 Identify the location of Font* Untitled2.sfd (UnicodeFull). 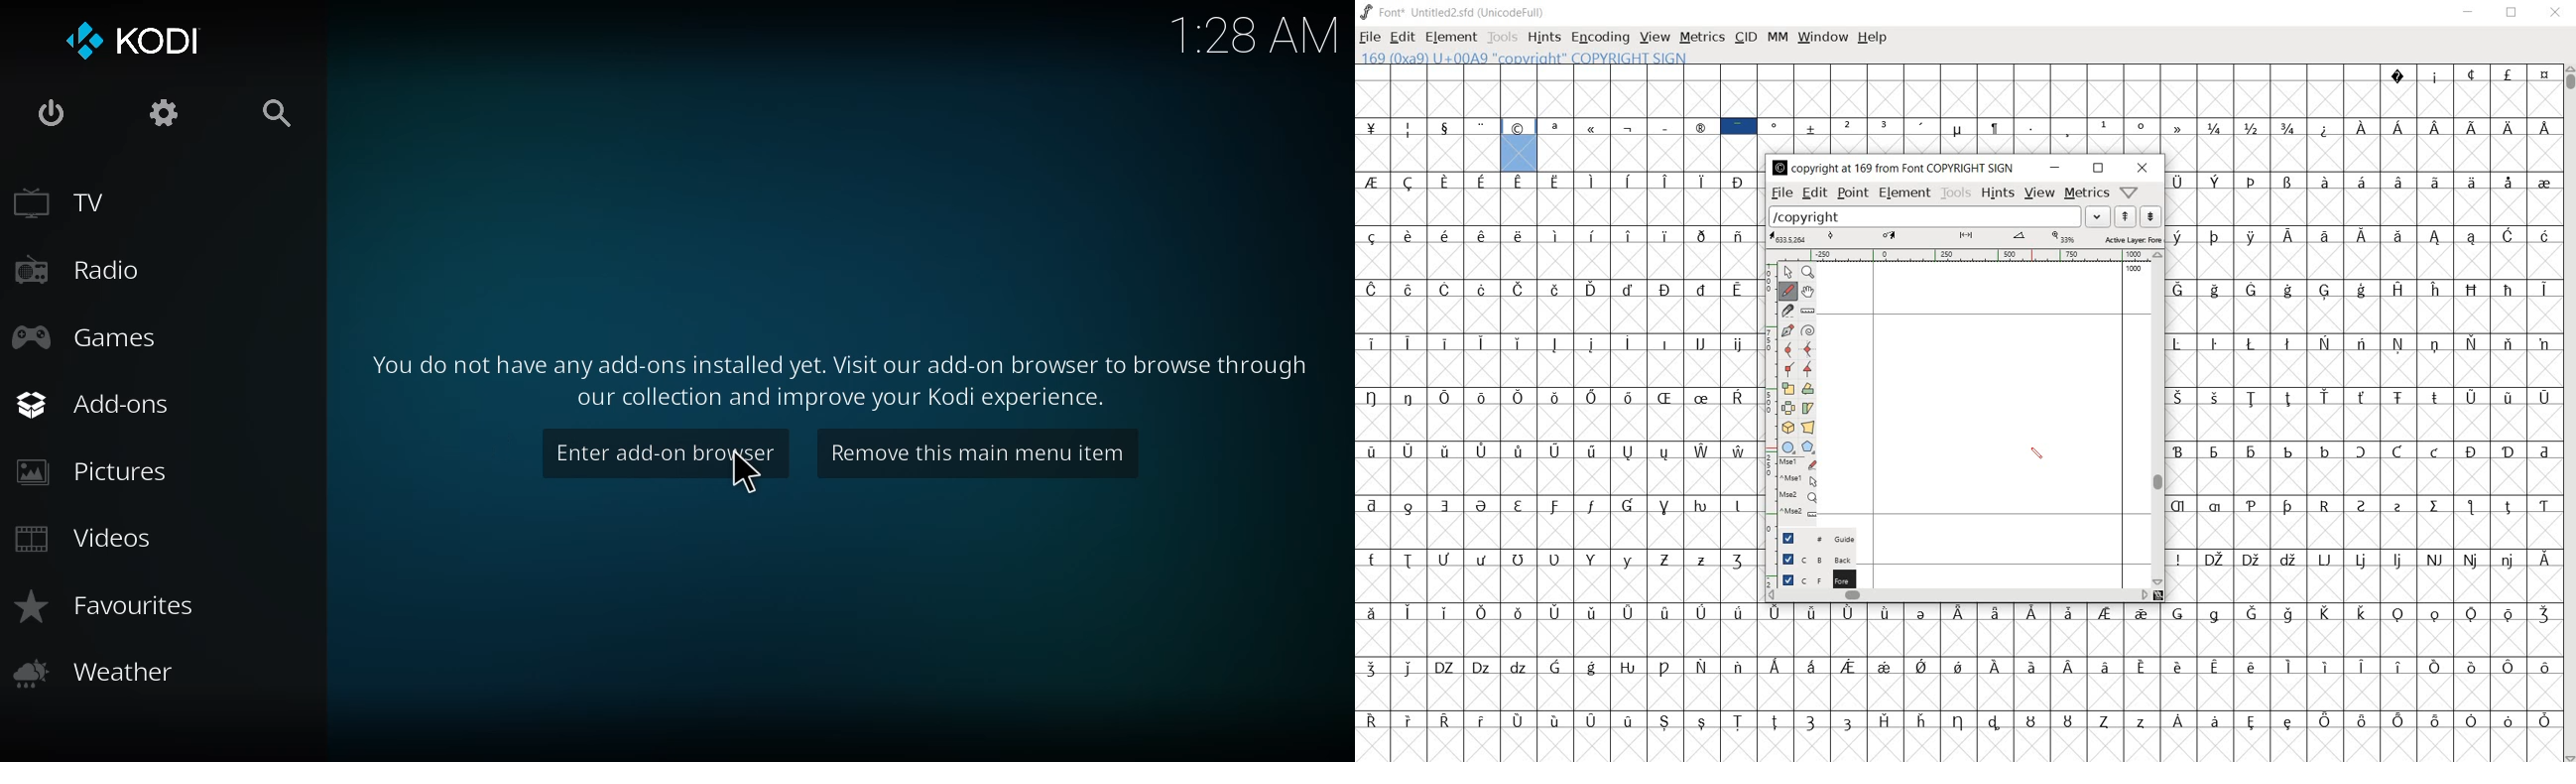
(1454, 13).